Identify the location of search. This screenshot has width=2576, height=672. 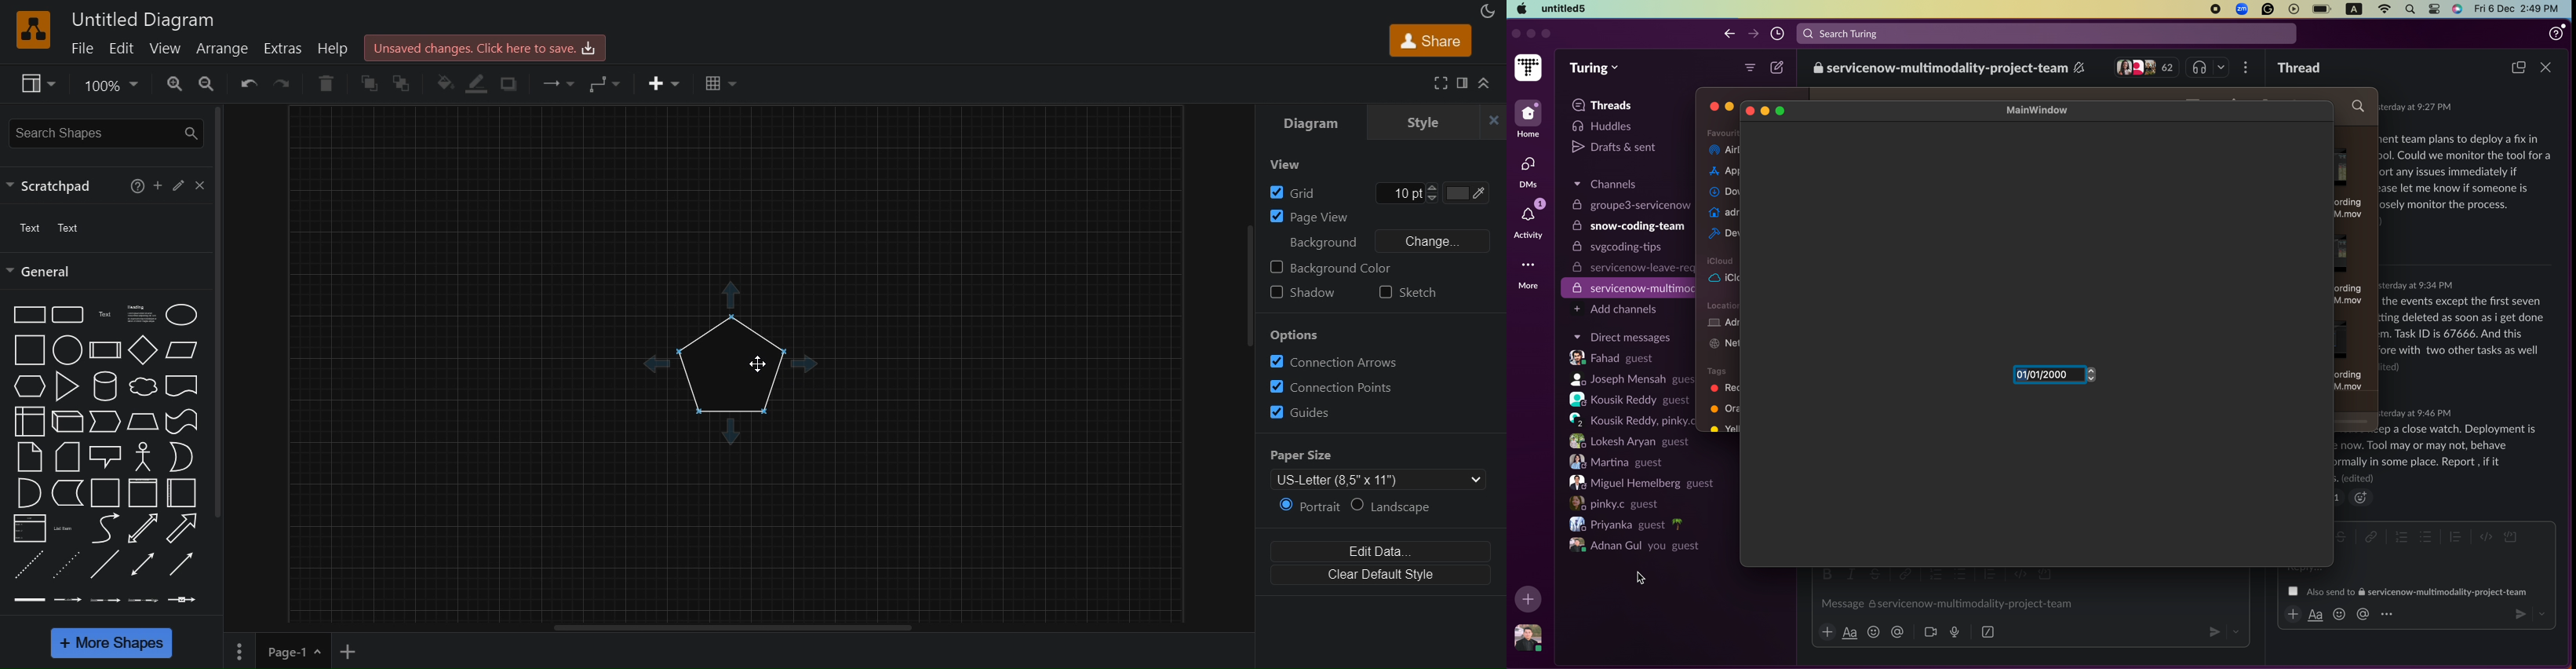
(2360, 107).